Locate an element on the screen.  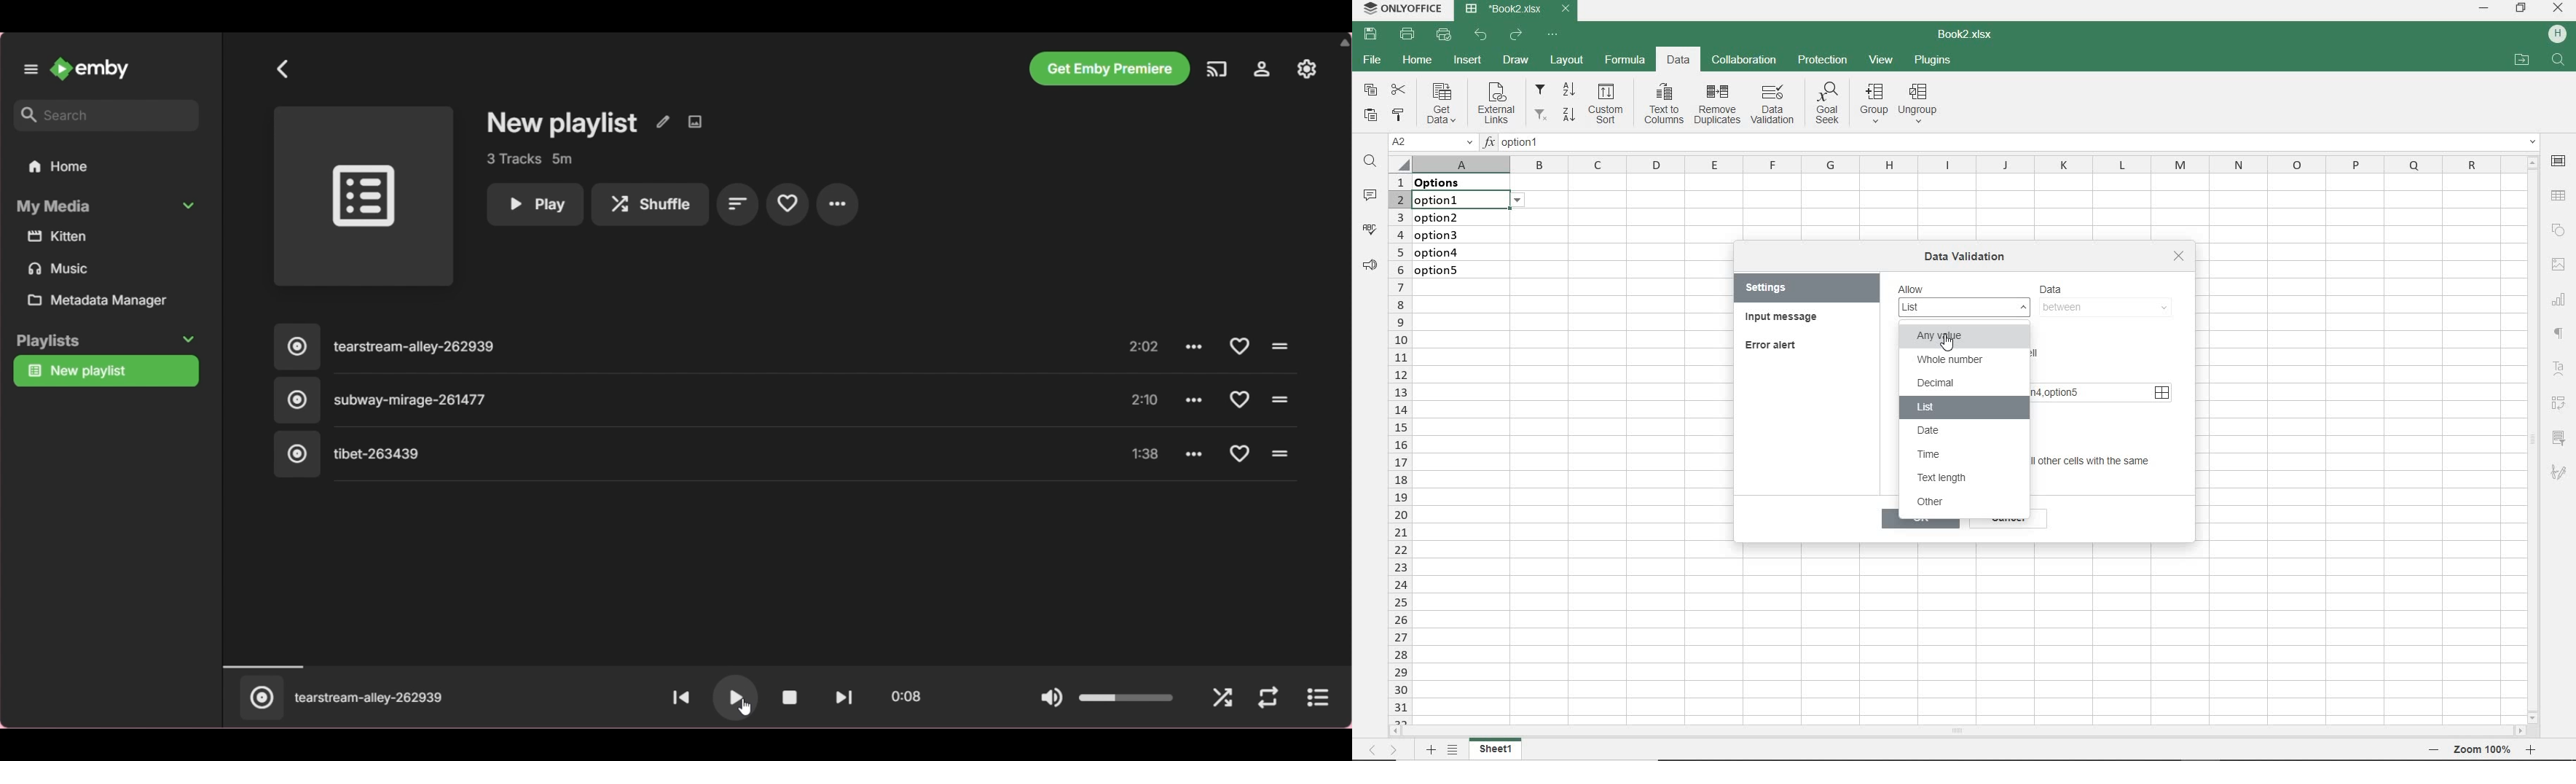
options is located at coordinates (1522, 200).